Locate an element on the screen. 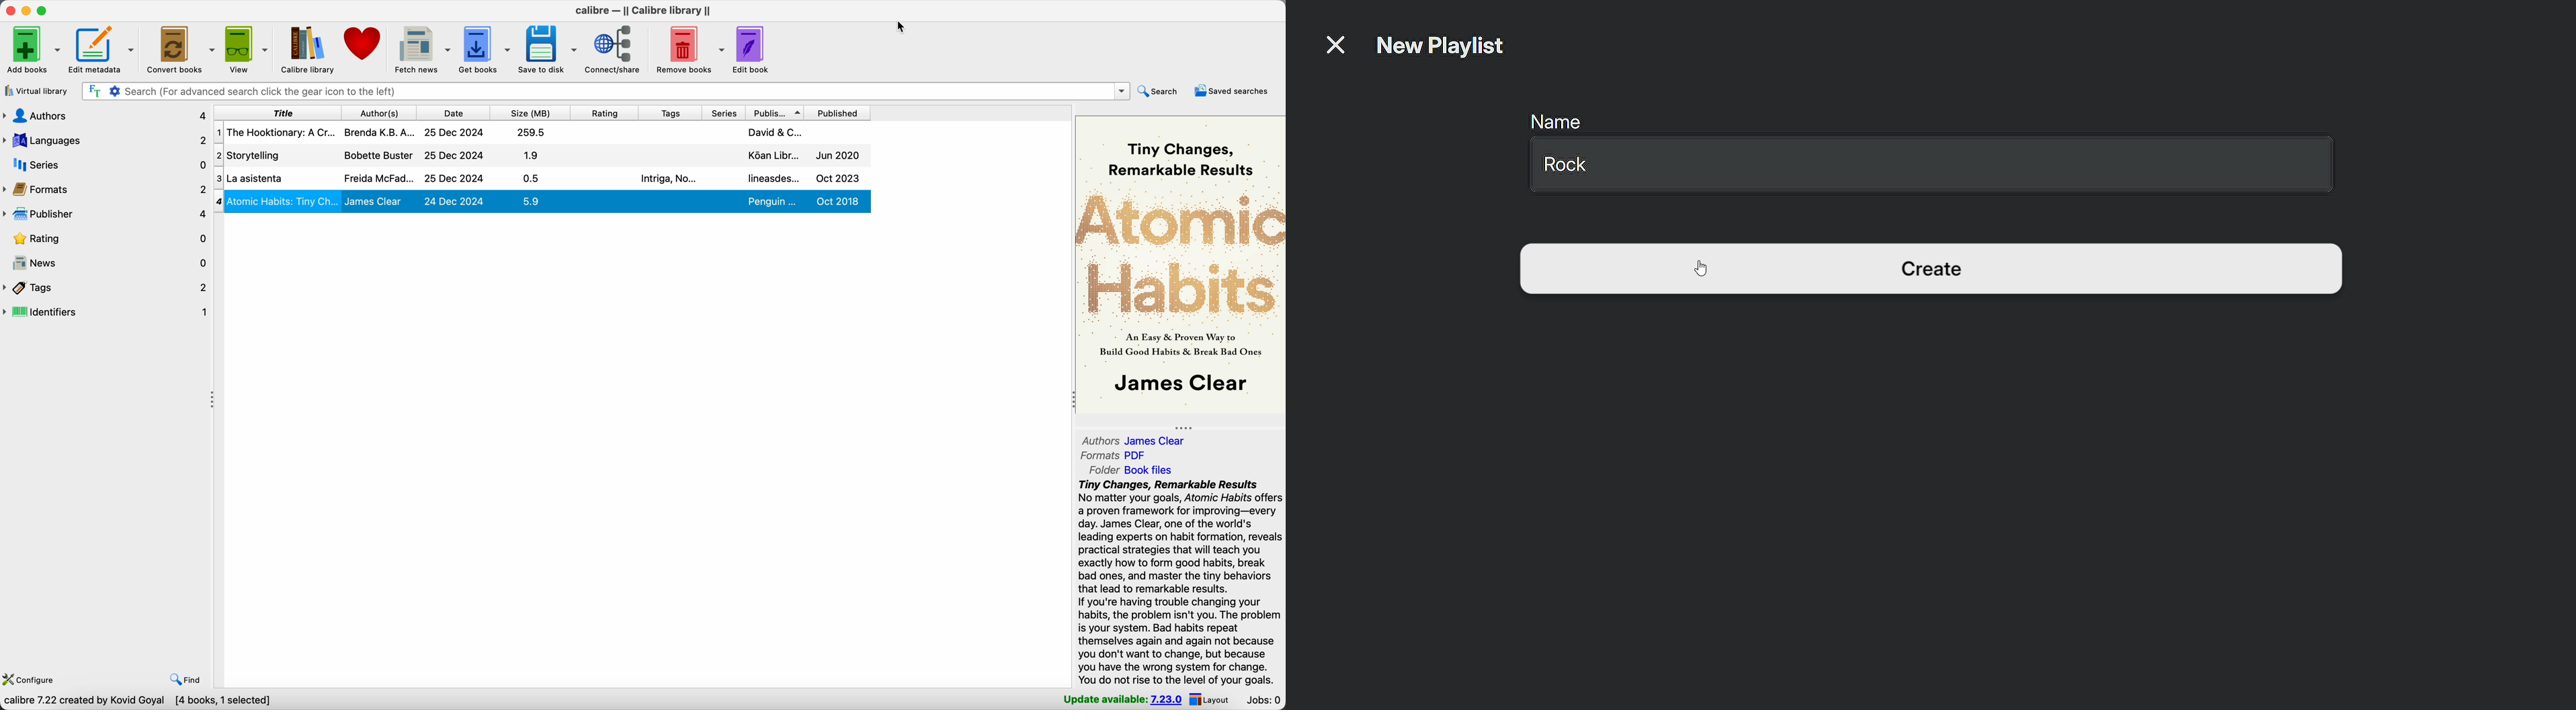  bobette buster is located at coordinates (377, 156).